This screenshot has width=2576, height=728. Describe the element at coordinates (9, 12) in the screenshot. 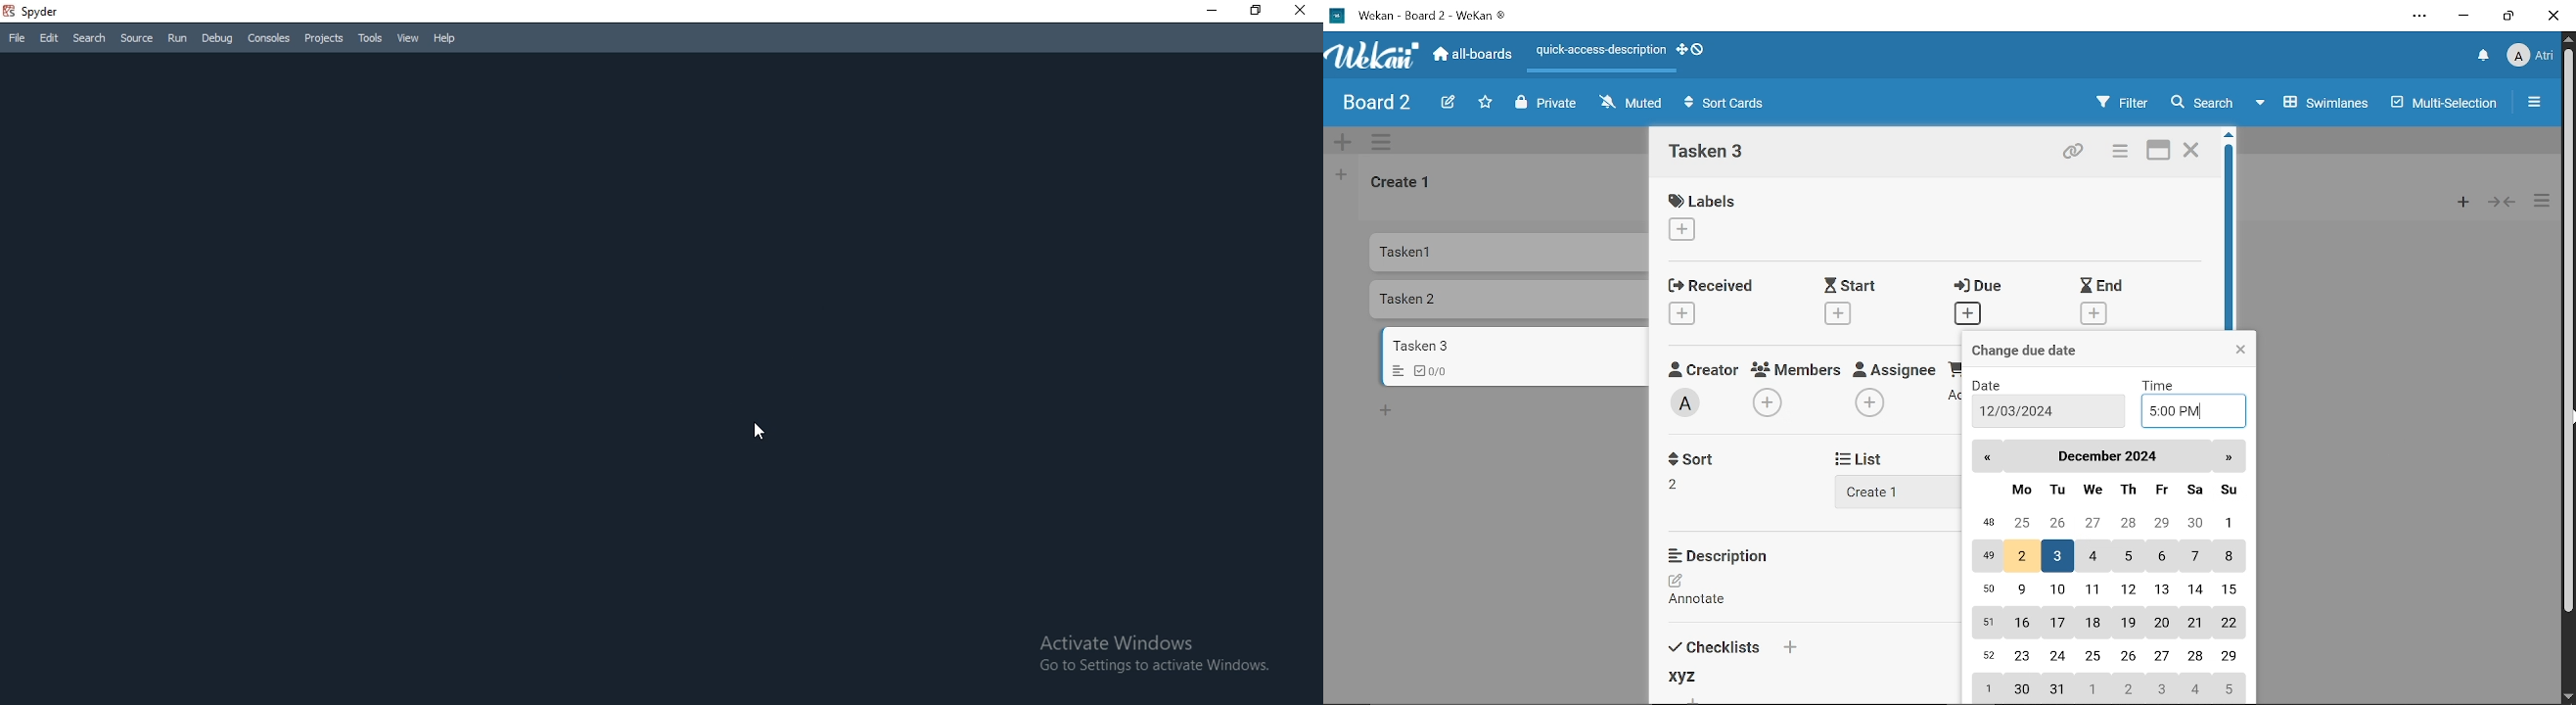

I see `spyder logo` at that location.